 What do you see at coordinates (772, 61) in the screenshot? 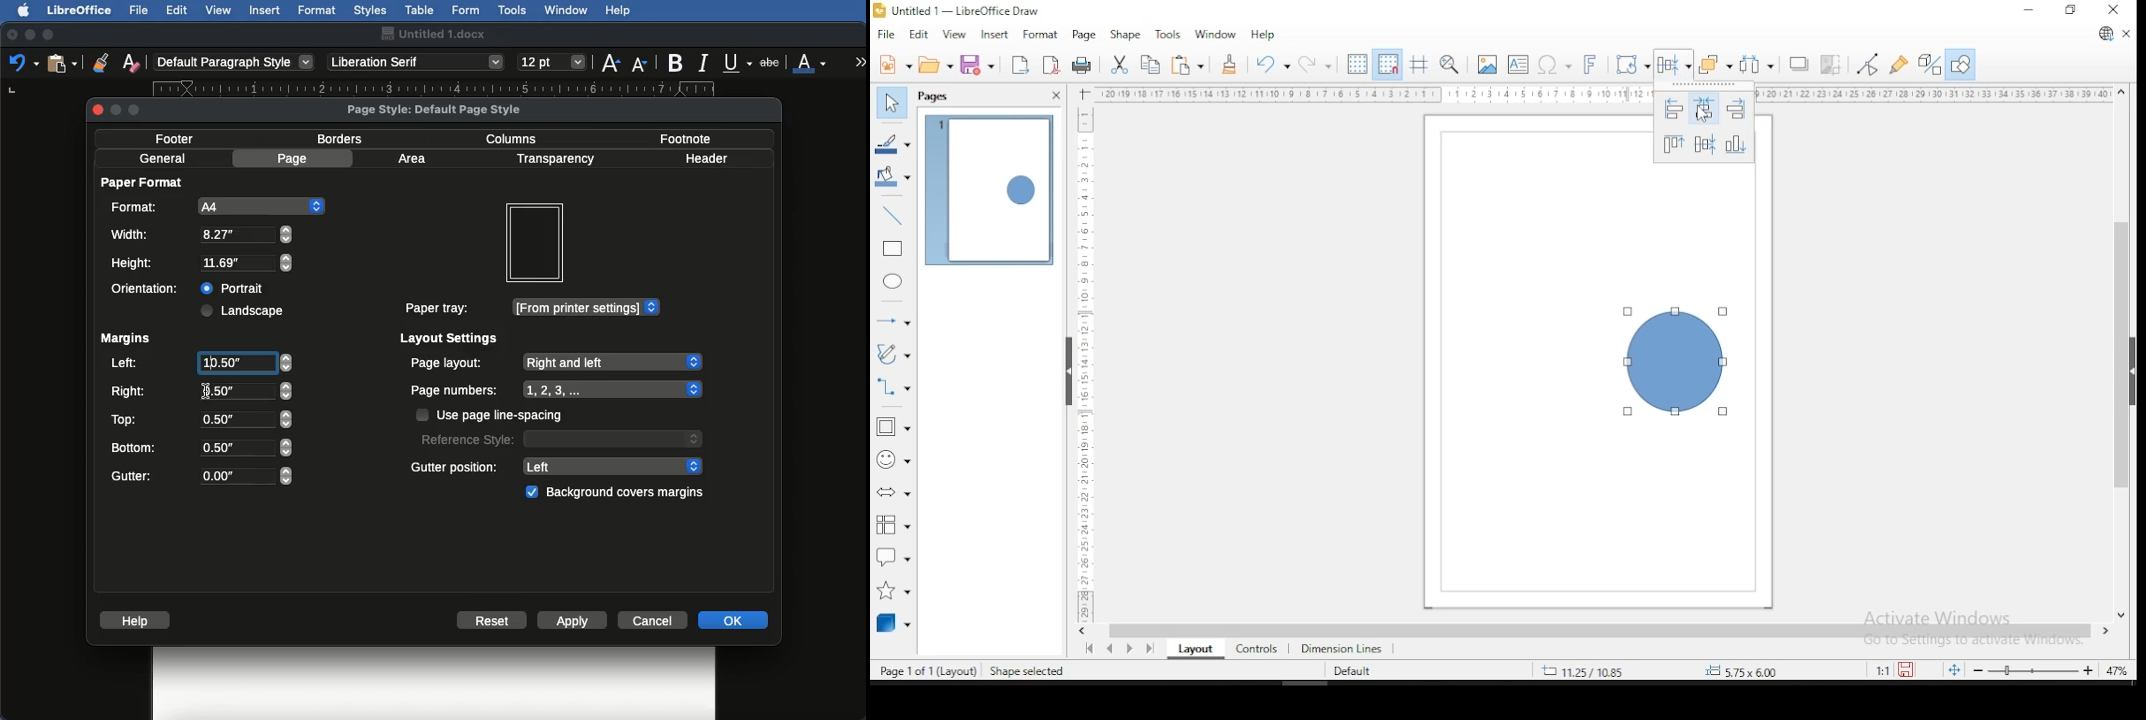
I see `Strikethrough ` at bounding box center [772, 61].